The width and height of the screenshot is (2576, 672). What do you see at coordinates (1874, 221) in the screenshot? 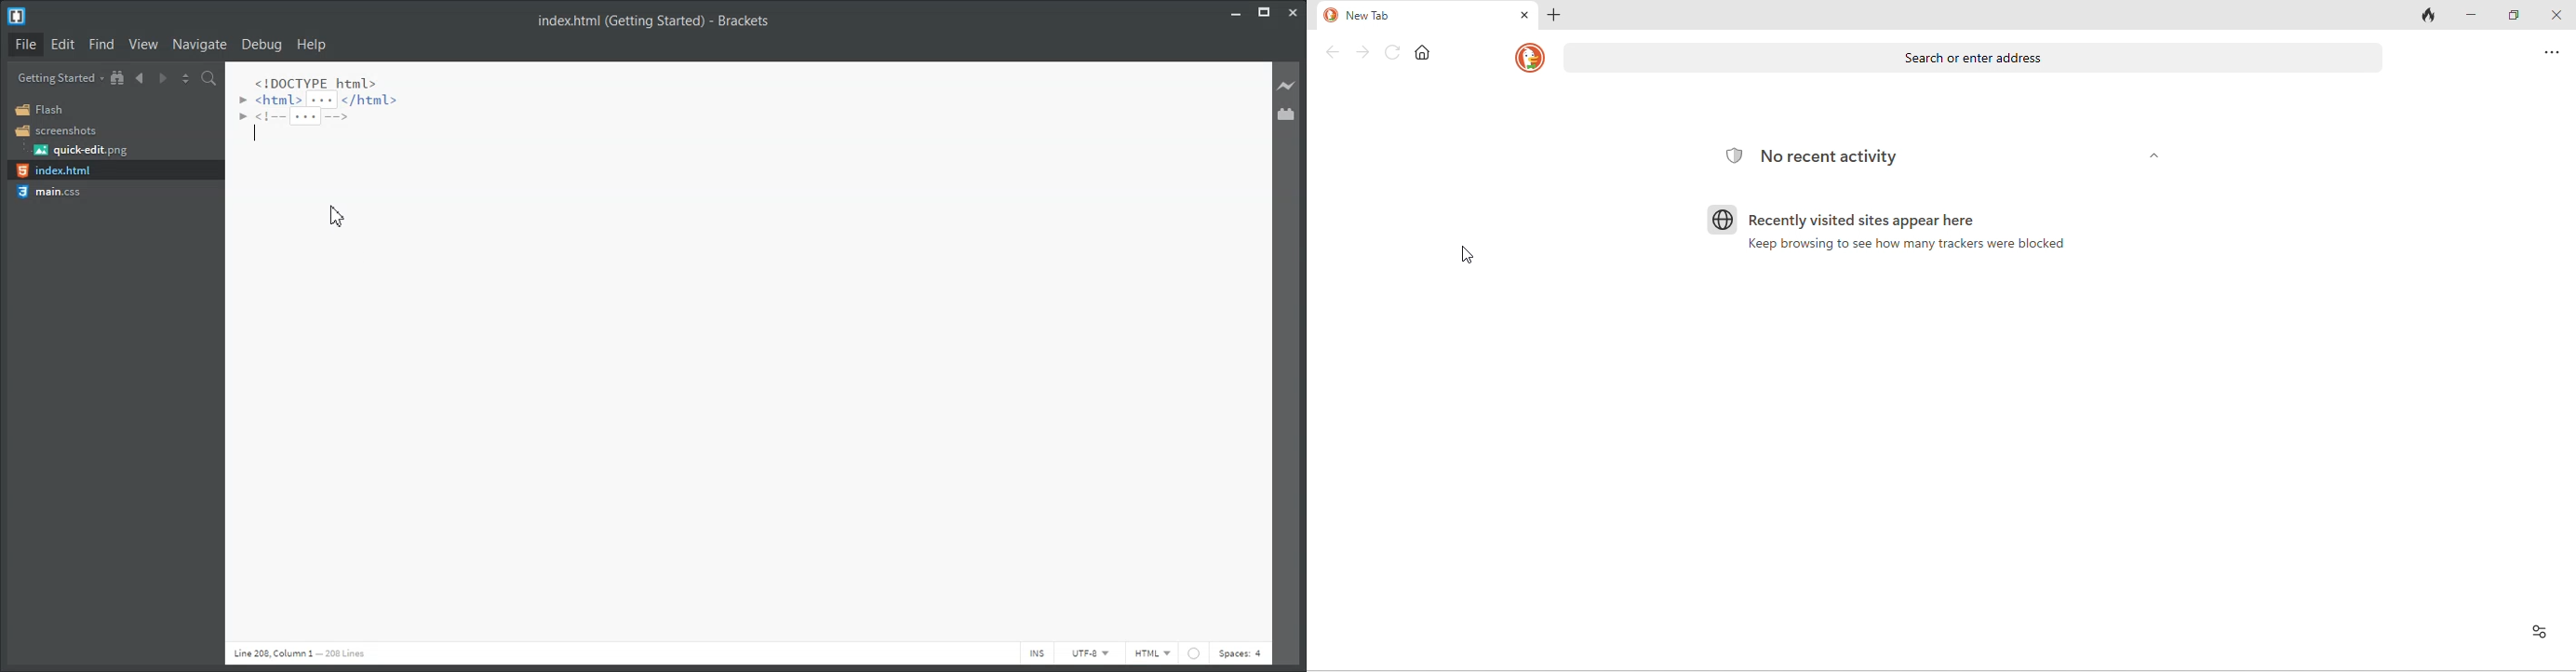
I see `recently visited sites appear here` at bounding box center [1874, 221].